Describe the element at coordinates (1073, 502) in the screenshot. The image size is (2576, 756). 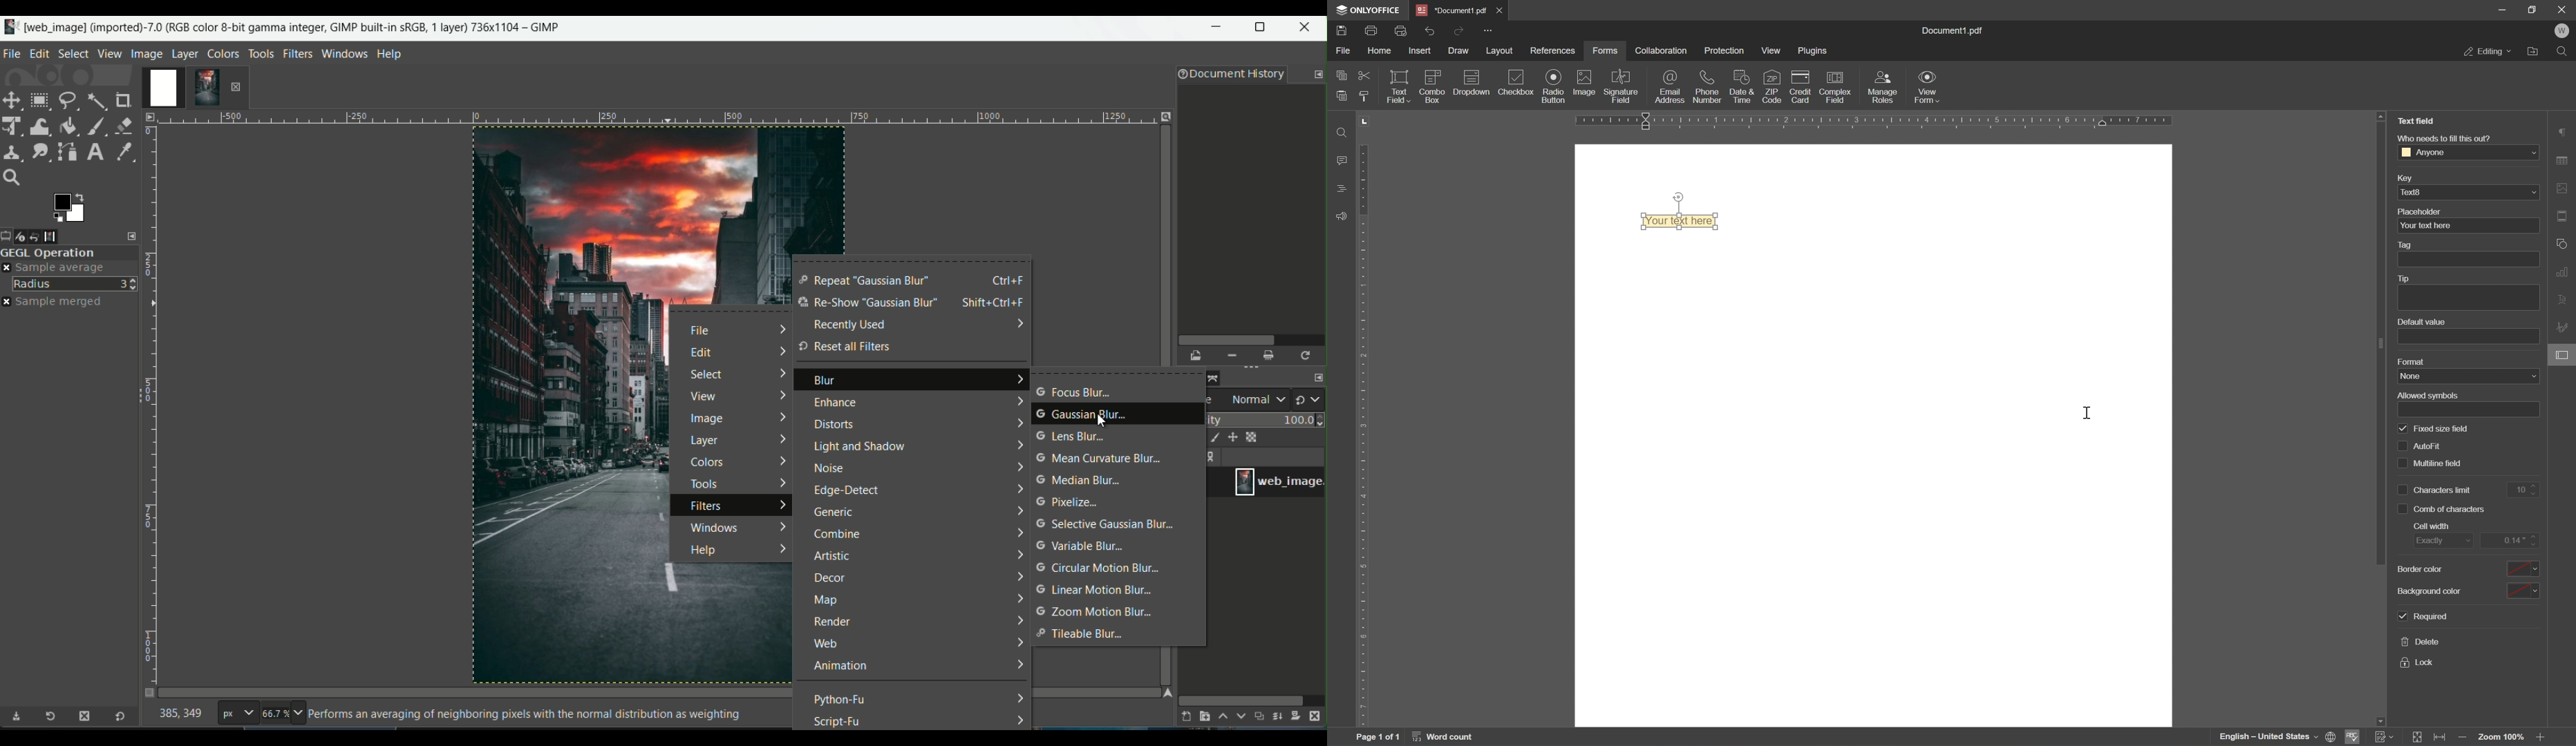
I see `pixelize` at that location.